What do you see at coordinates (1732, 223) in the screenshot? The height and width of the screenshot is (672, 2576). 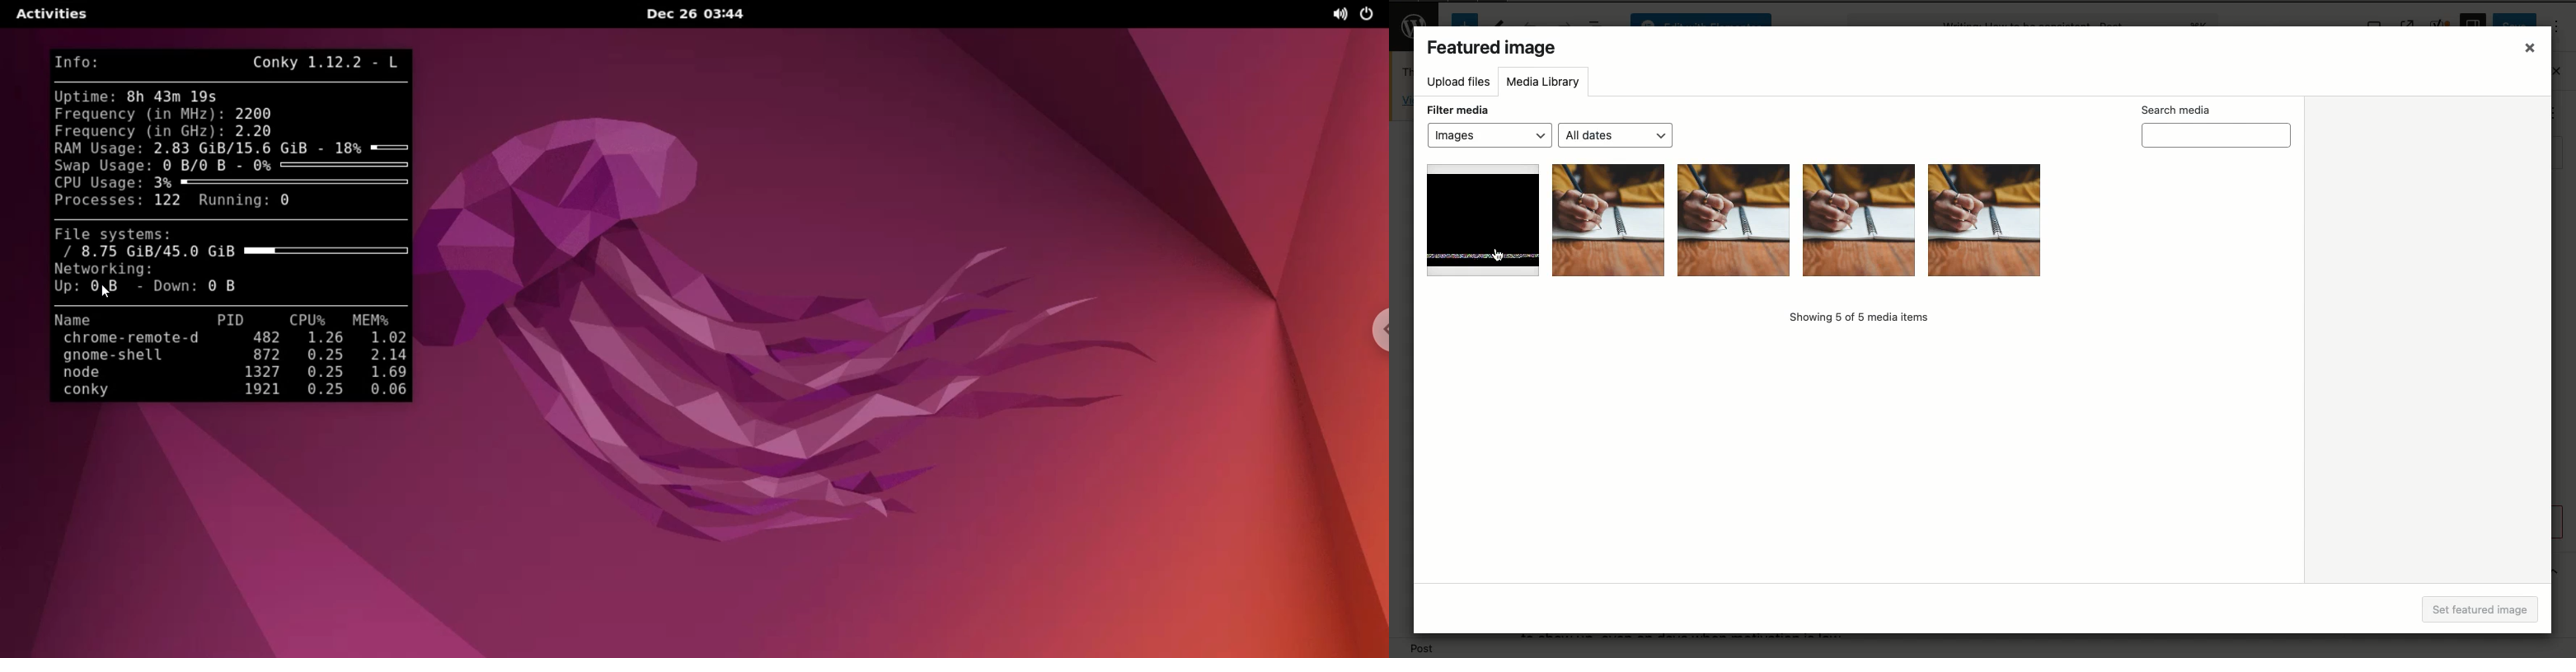 I see `Images` at bounding box center [1732, 223].